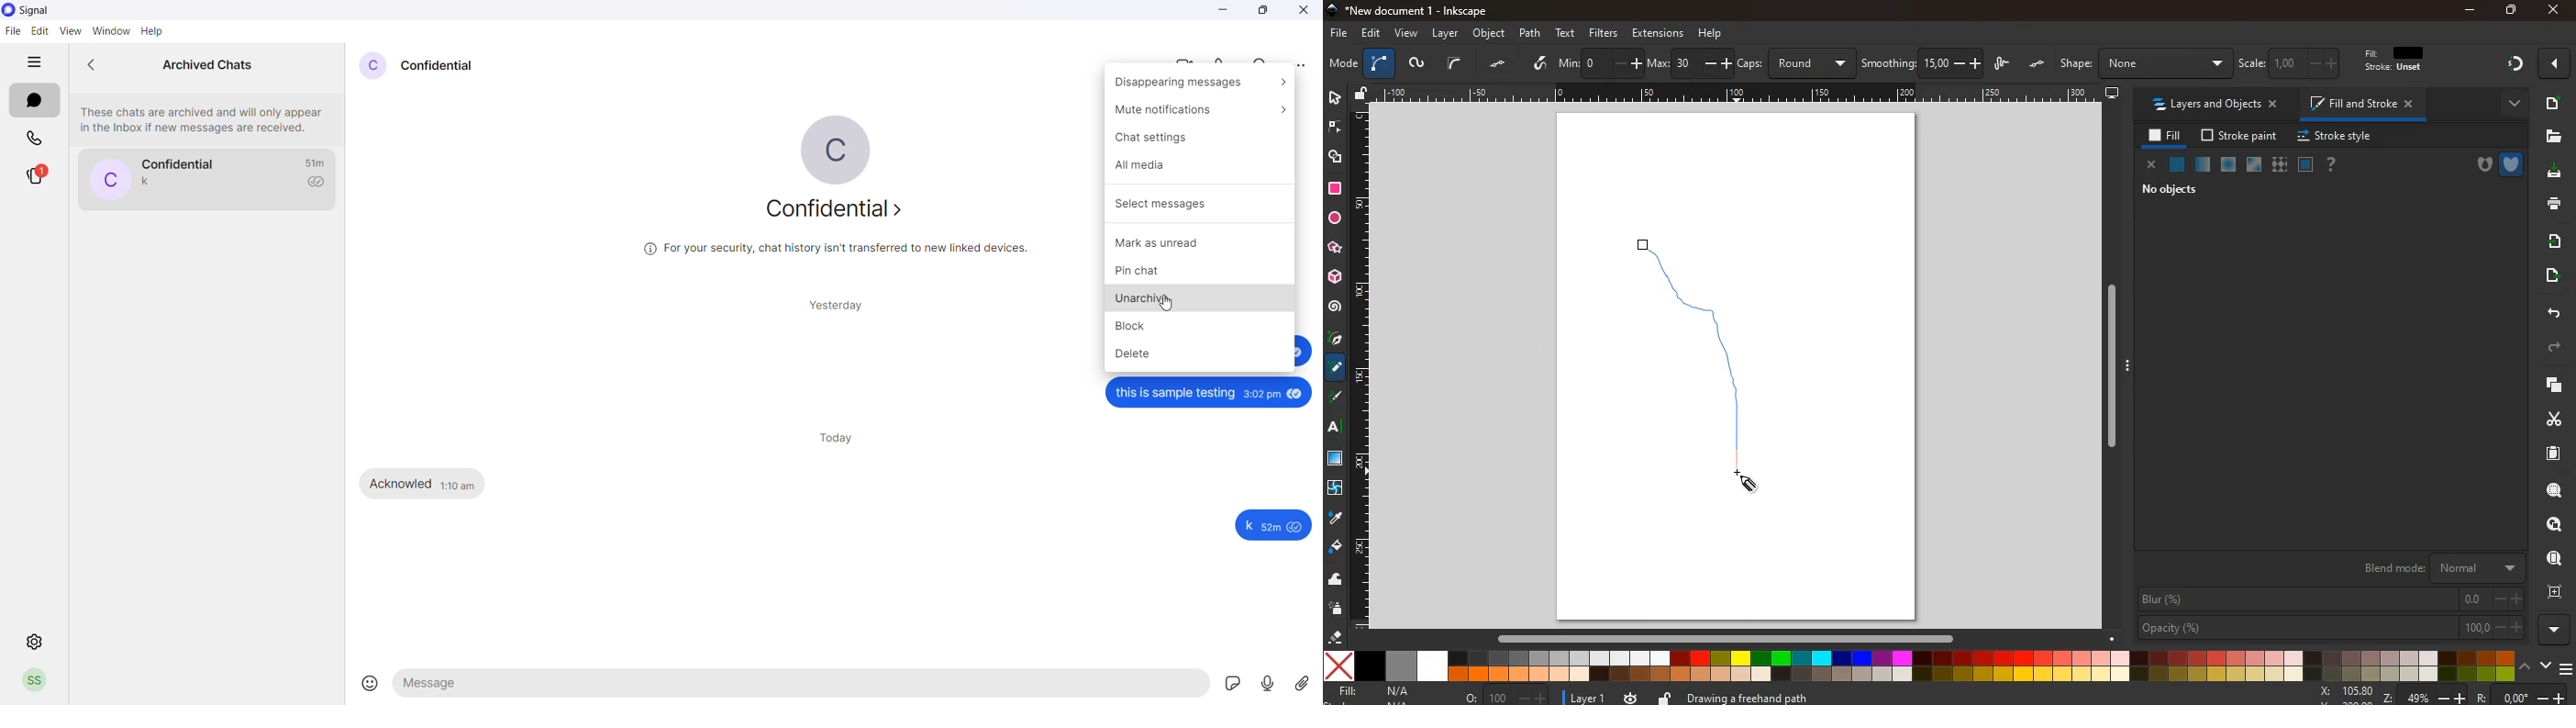 Image resolution: width=2576 pixels, height=728 pixels. Describe the element at coordinates (1666, 697) in the screenshot. I see `unlock` at that location.